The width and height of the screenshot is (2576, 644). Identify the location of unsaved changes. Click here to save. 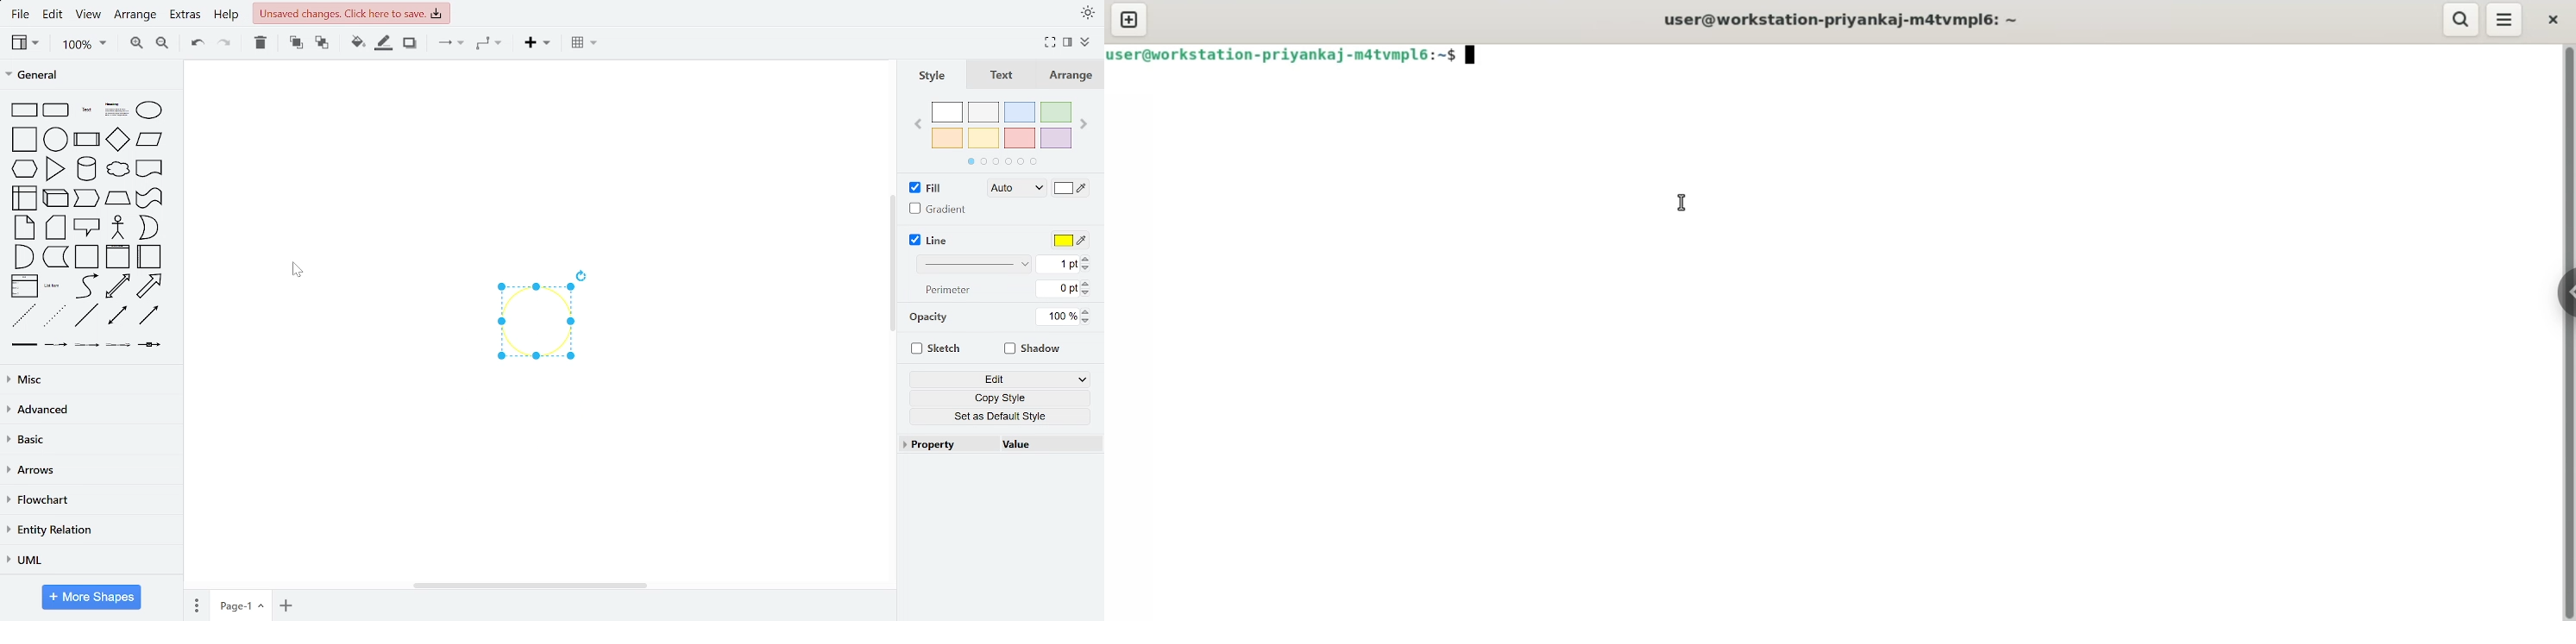
(350, 13).